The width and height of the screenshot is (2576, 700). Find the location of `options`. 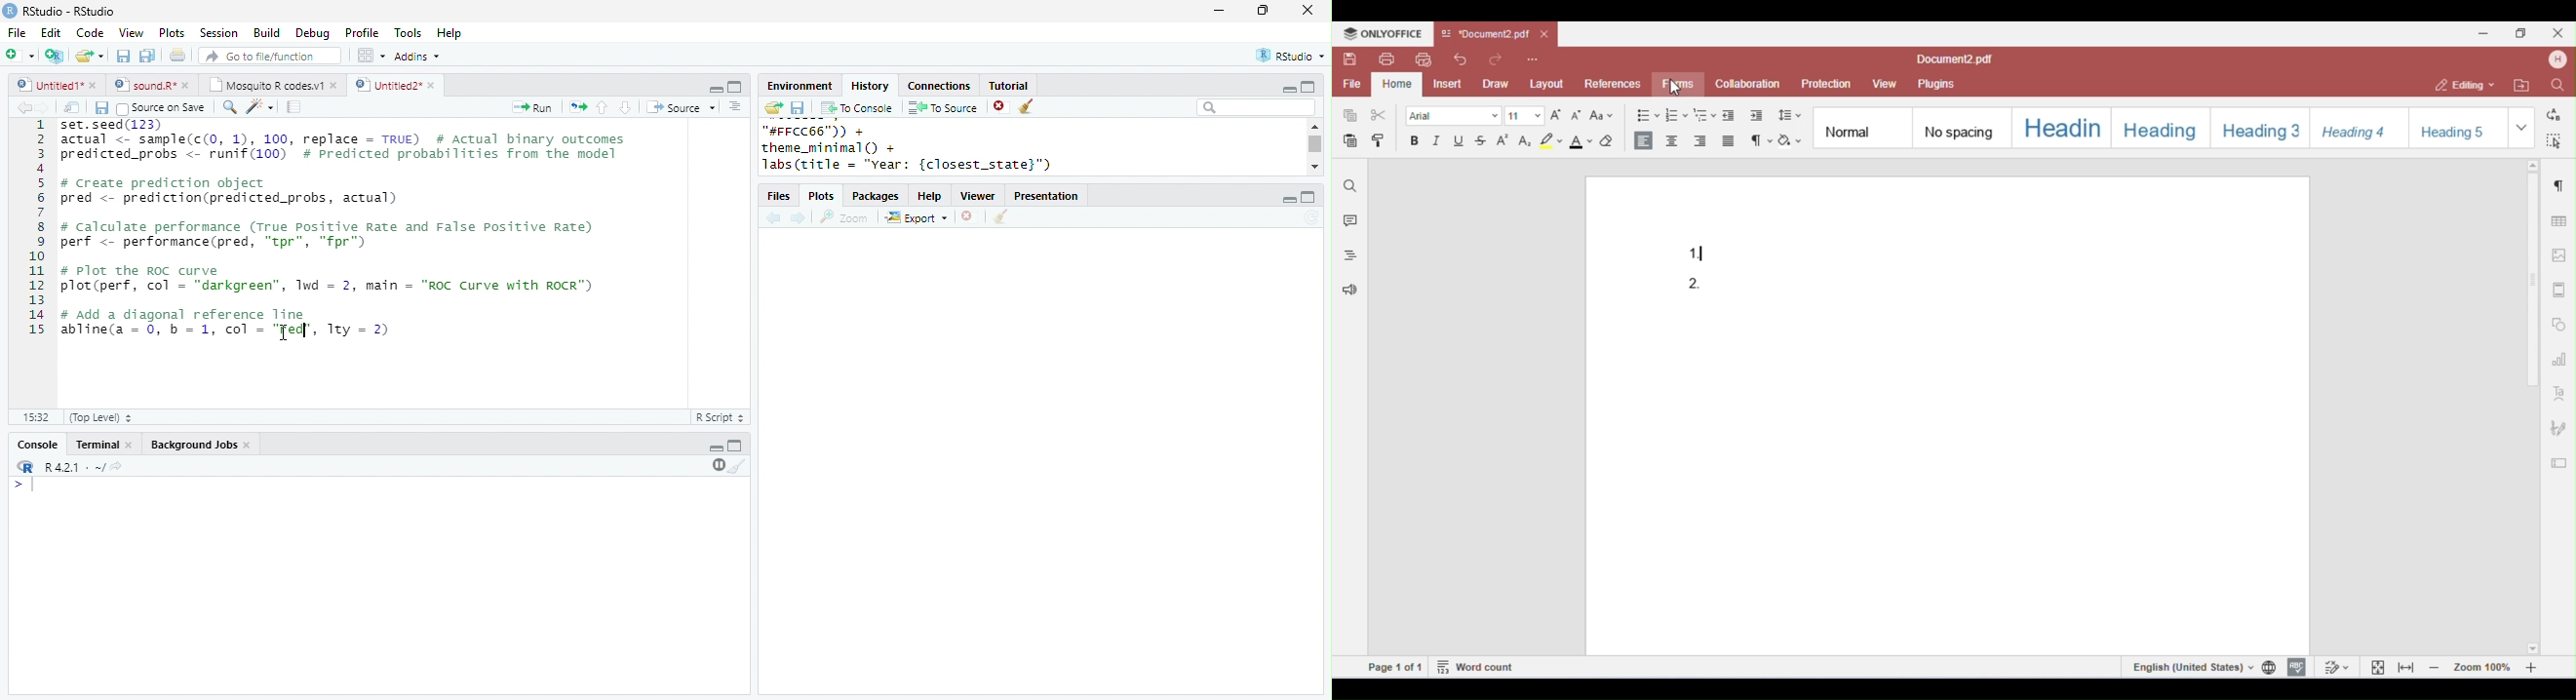

options is located at coordinates (735, 106).